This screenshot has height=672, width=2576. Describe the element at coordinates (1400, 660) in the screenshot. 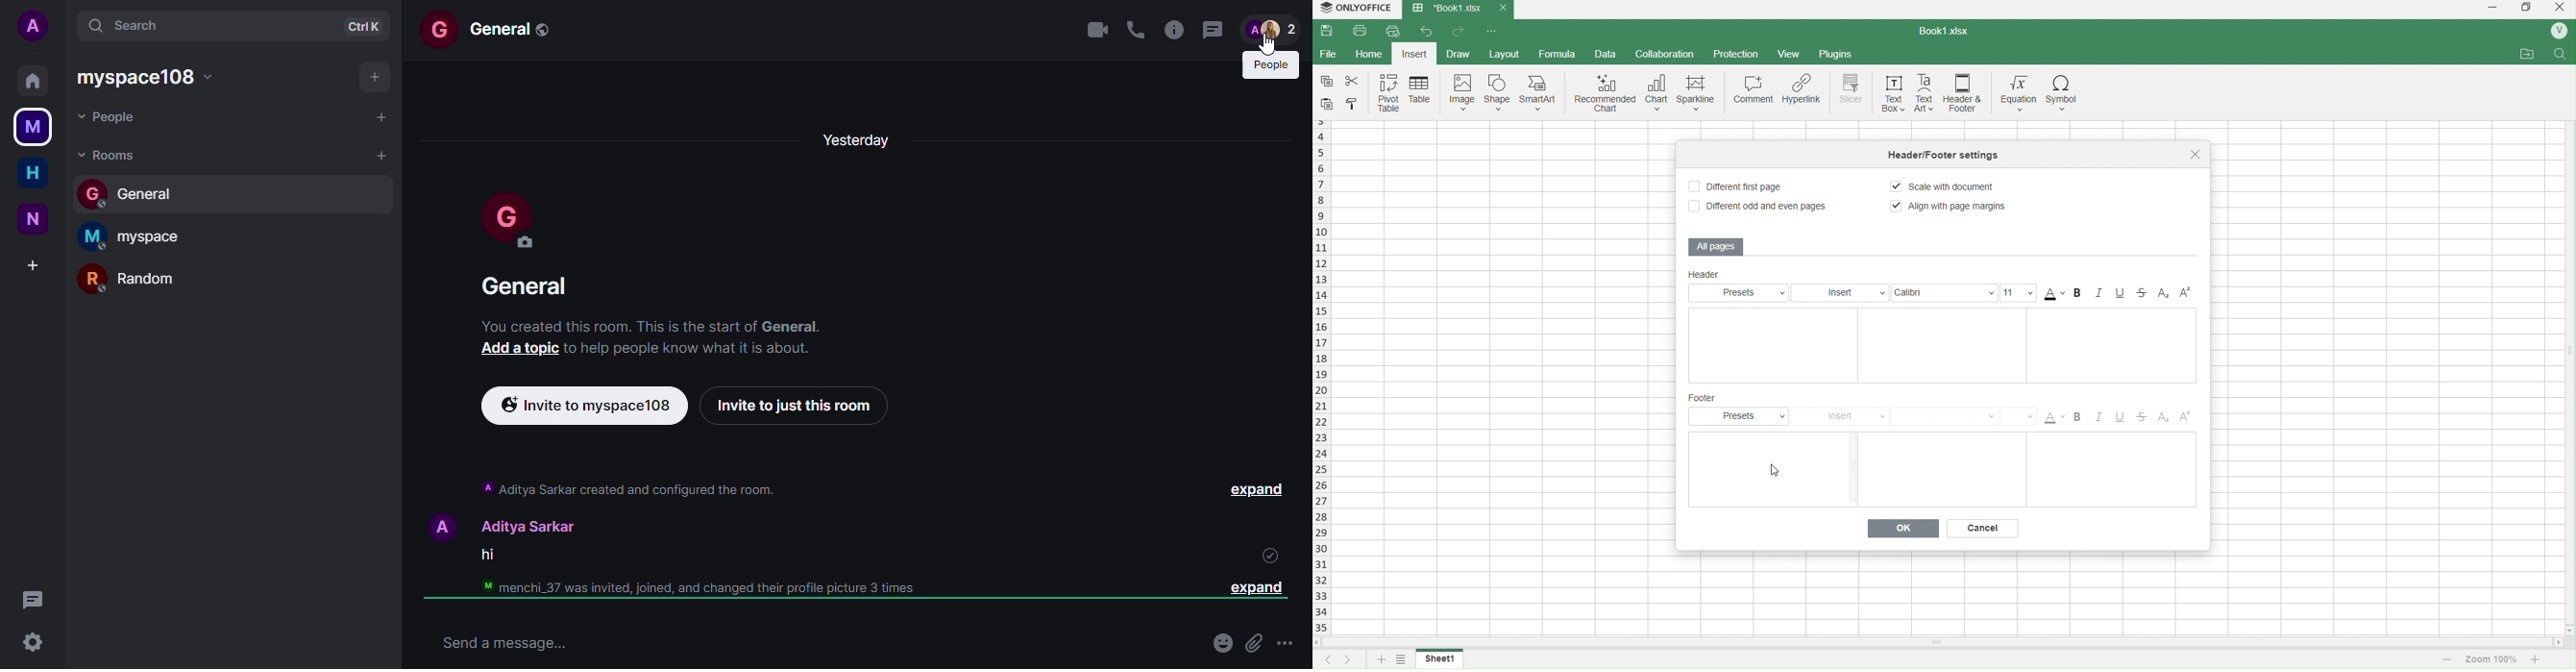

I see `options` at that location.